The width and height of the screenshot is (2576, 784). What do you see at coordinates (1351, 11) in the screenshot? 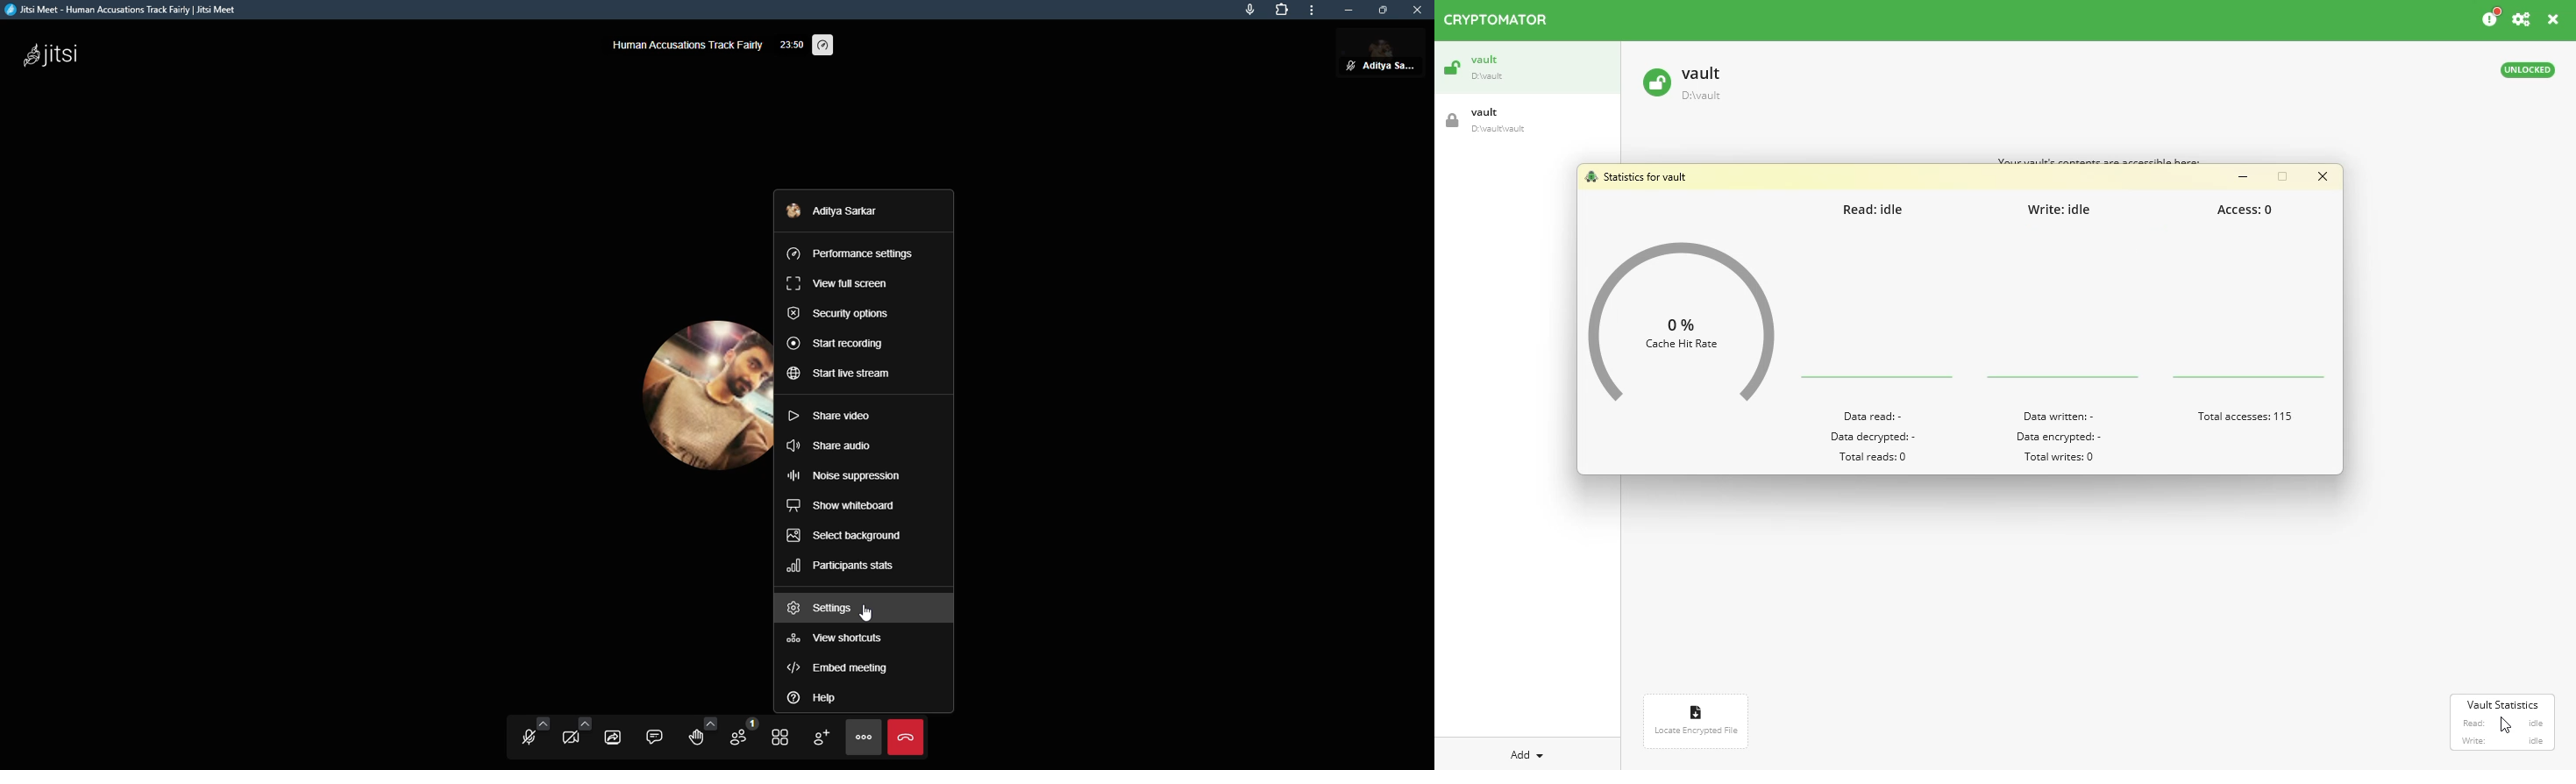
I see `minimize` at bounding box center [1351, 11].